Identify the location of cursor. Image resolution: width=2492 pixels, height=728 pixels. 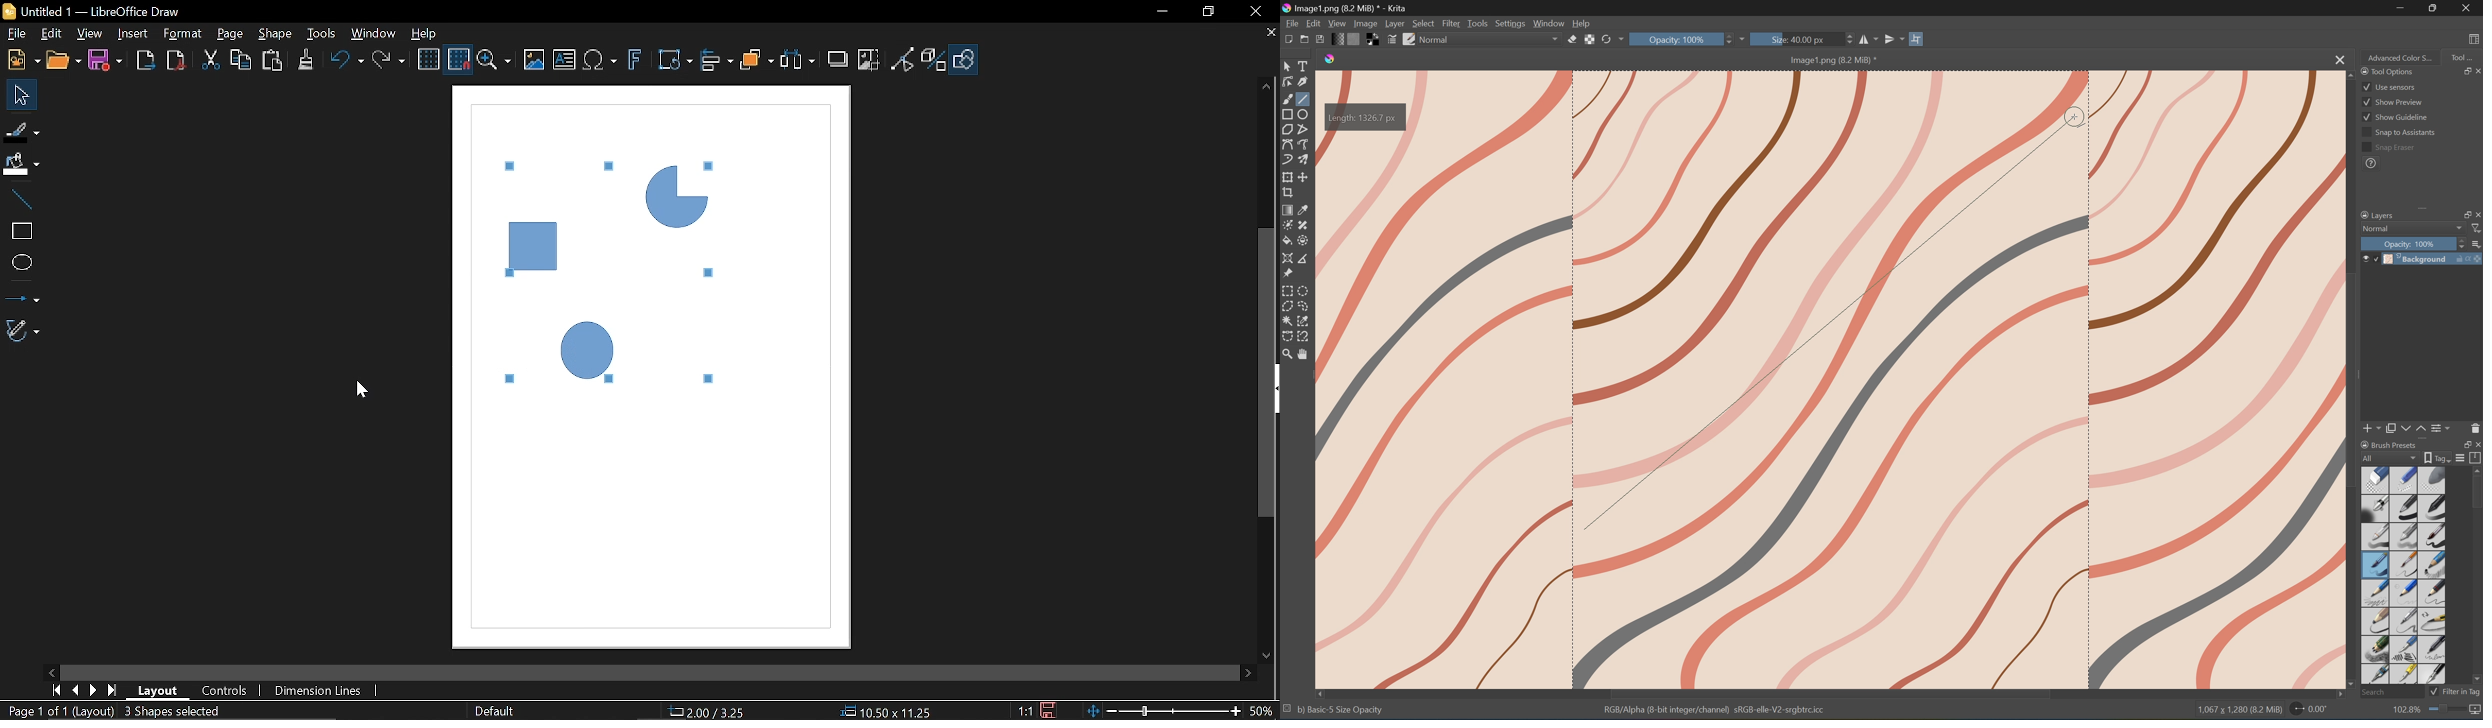
(370, 390).